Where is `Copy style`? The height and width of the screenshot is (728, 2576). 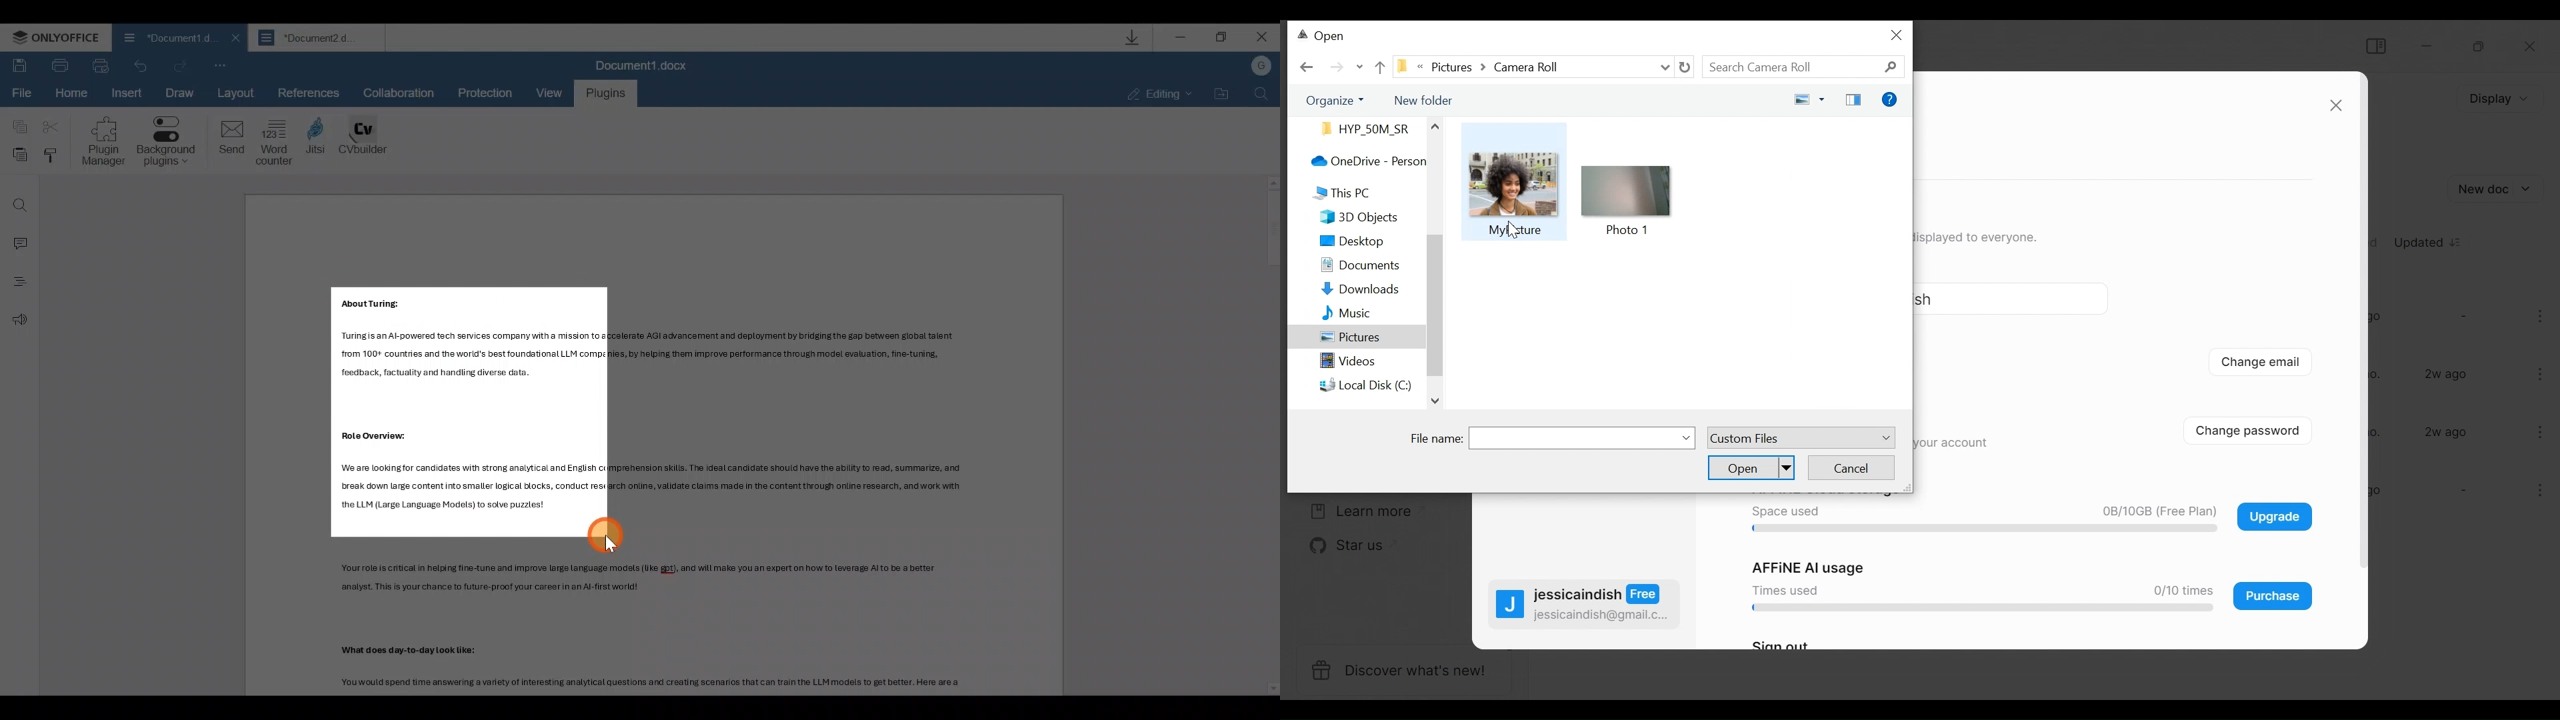
Copy style is located at coordinates (54, 157).